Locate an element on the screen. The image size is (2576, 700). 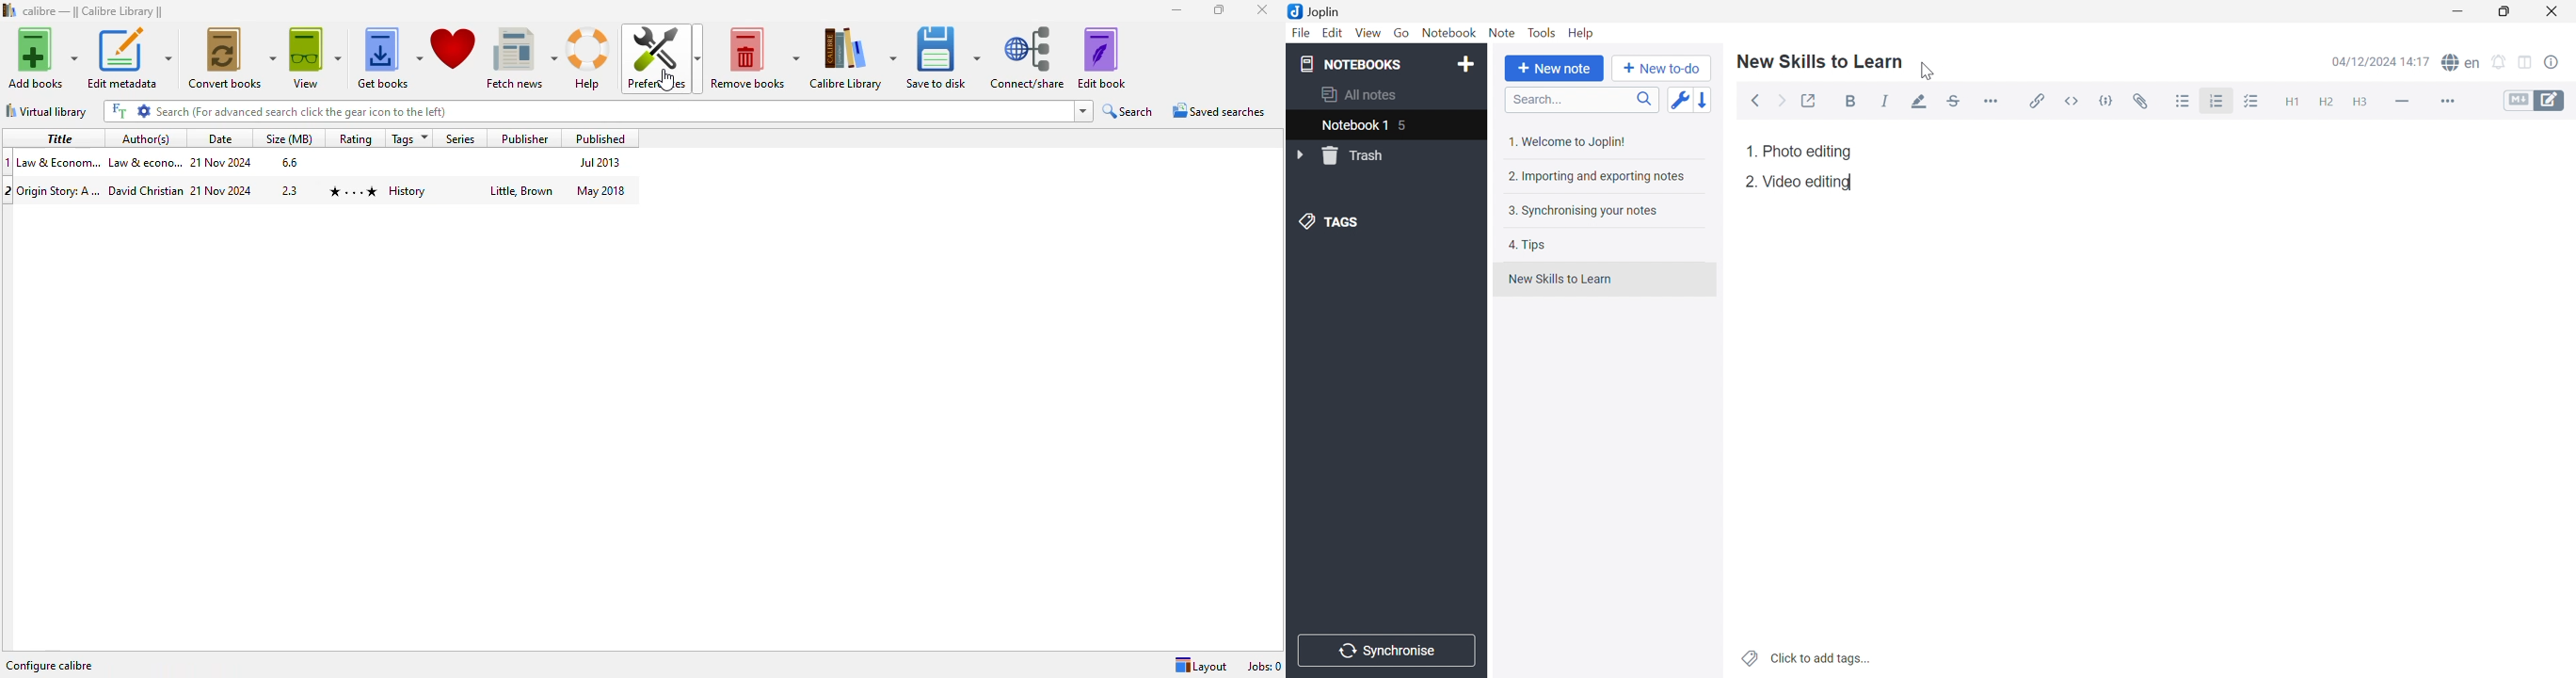
Help is located at coordinates (1582, 33).